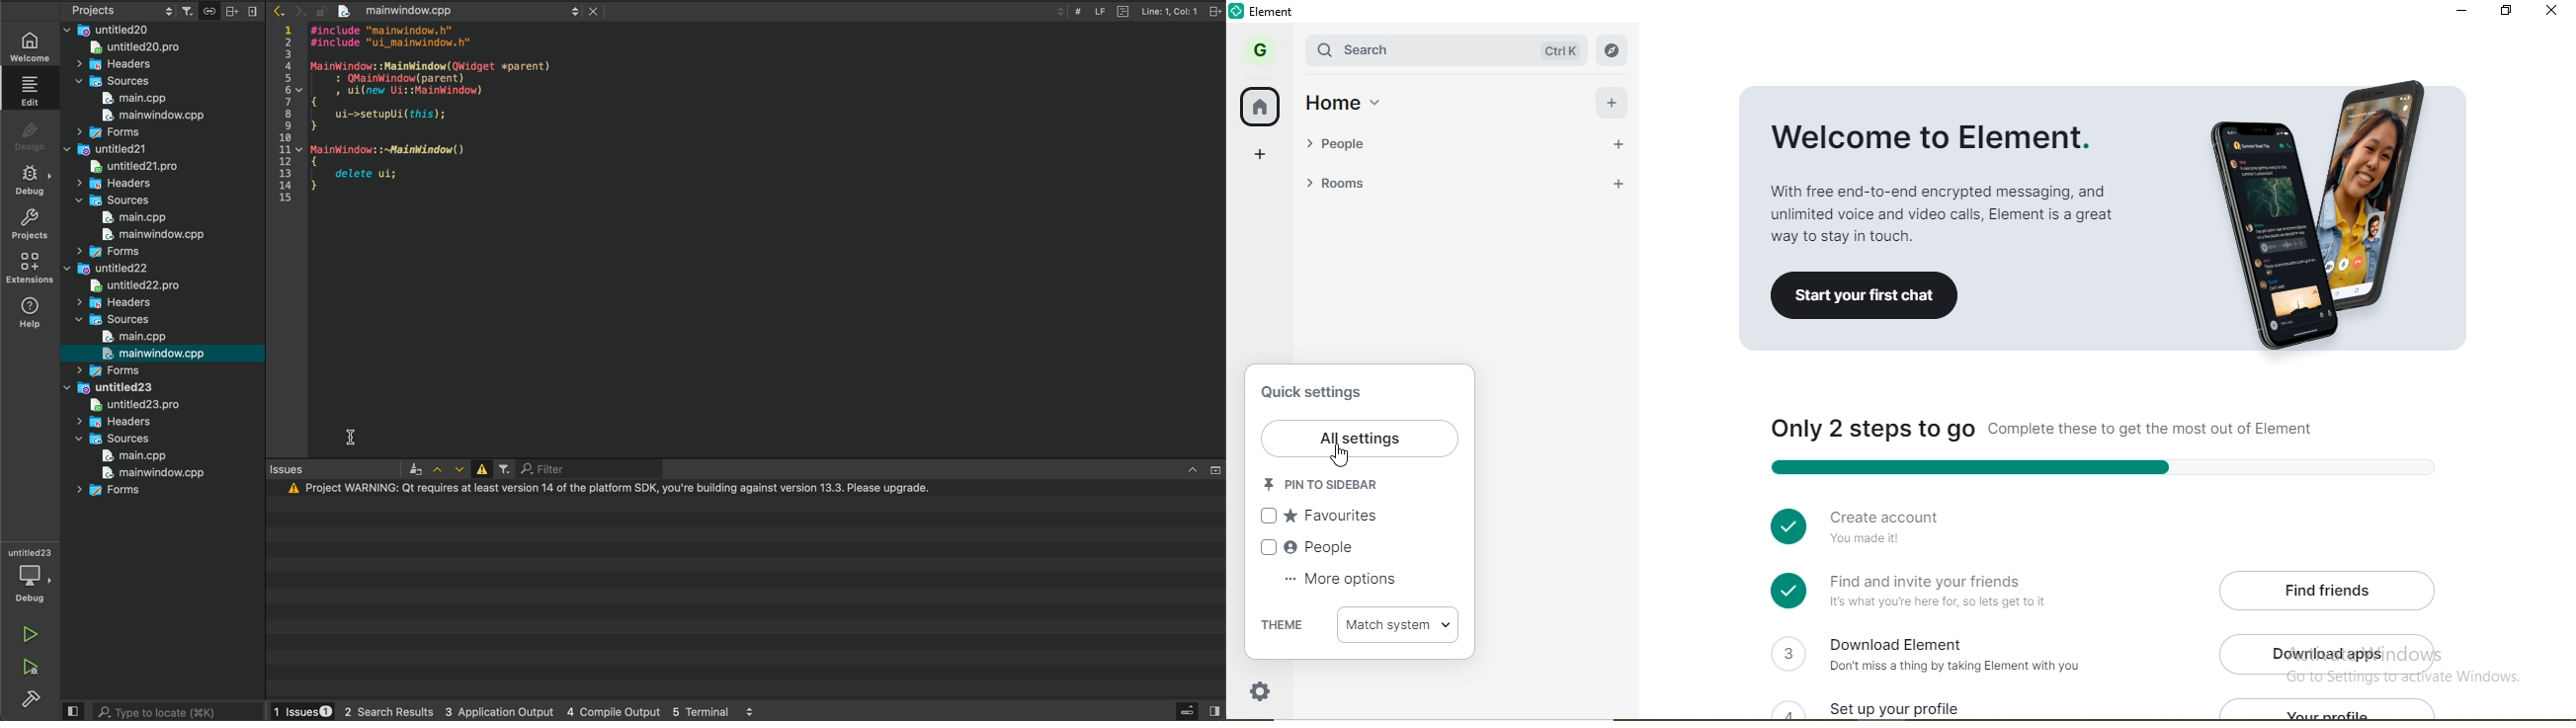 Image resolution: width=2576 pixels, height=728 pixels. I want to click on main.cpp, so click(131, 338).